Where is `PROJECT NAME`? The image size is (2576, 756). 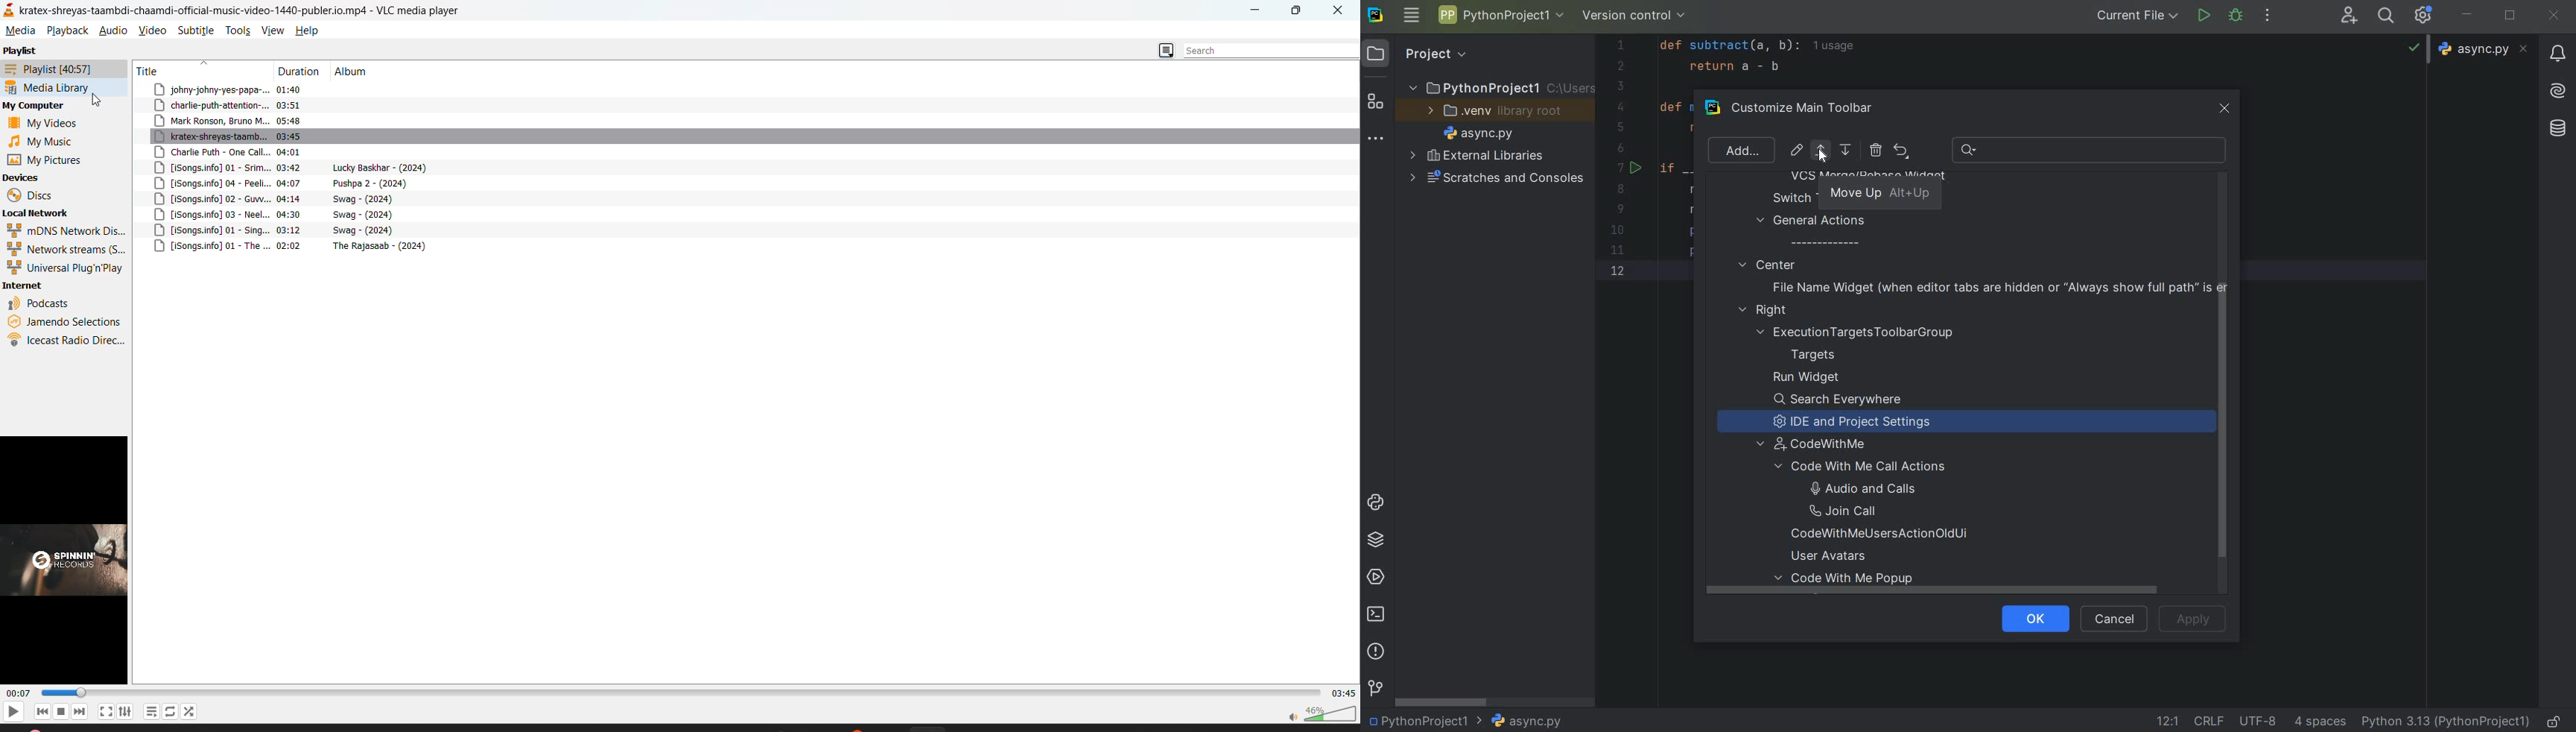
PROJECT NAME is located at coordinates (1500, 86).